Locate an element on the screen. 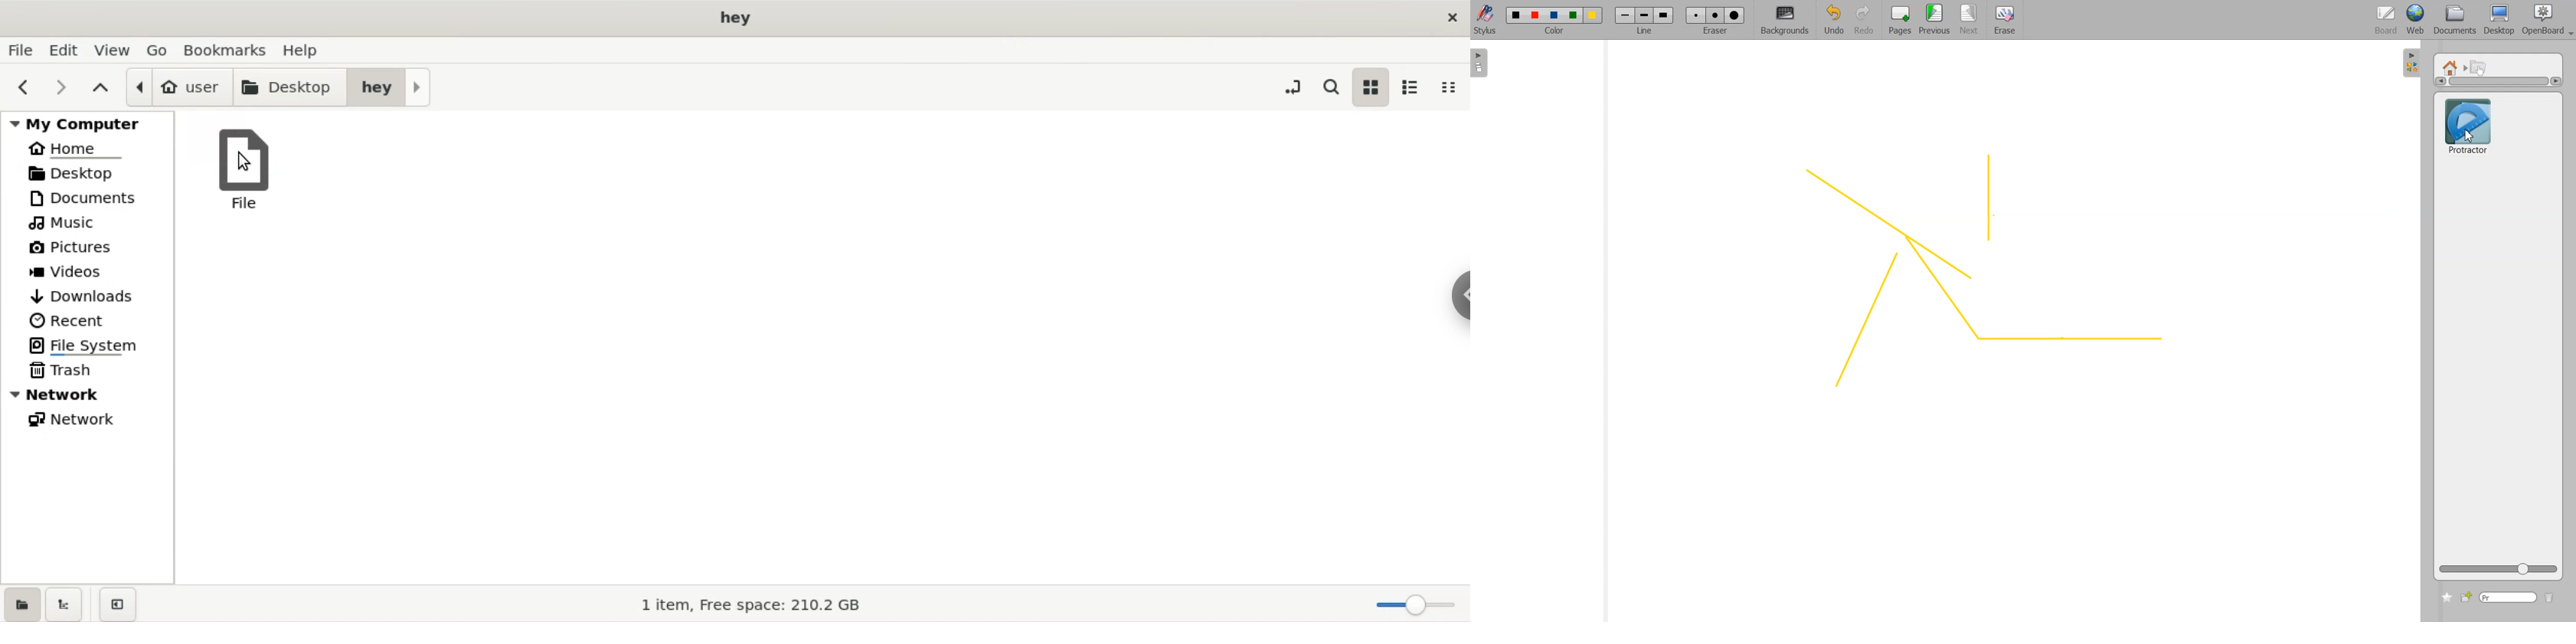 Image resolution: width=2576 pixels, height=644 pixels. ZOOM Icon  is located at coordinates (2499, 569).